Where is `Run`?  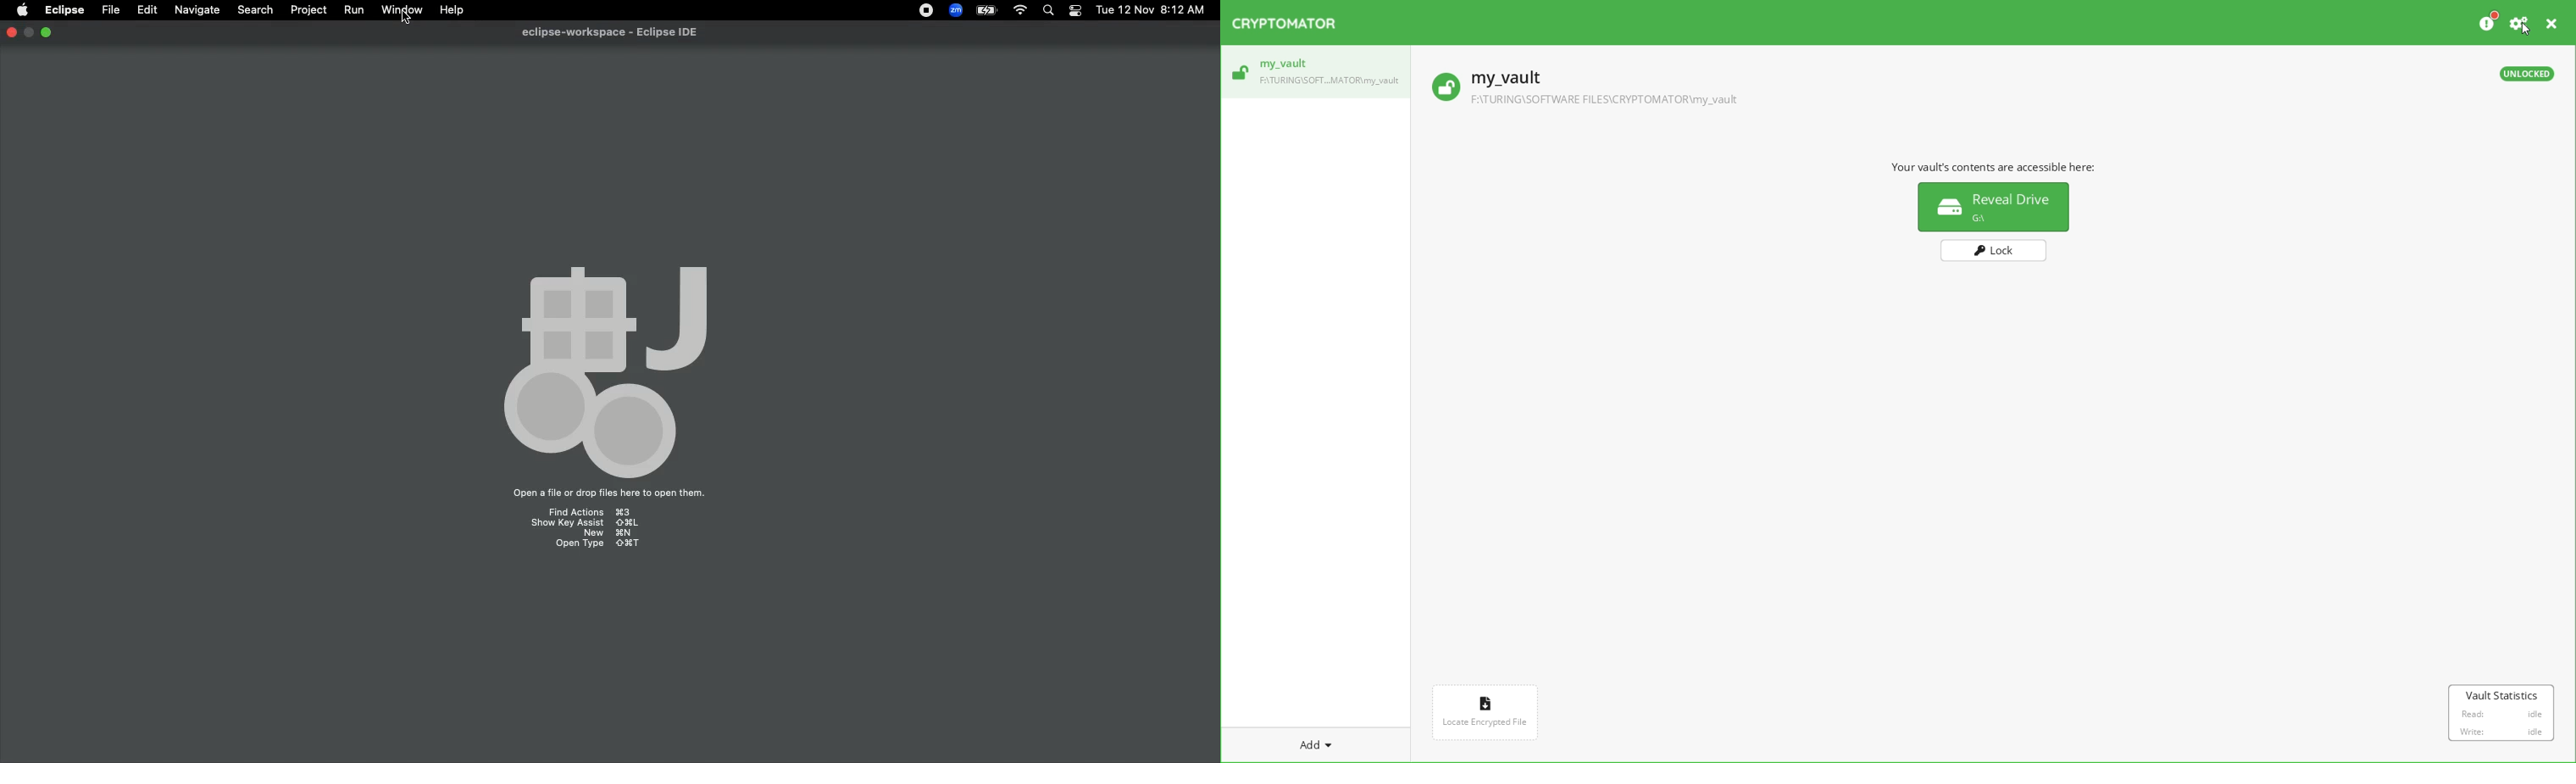 Run is located at coordinates (351, 9).